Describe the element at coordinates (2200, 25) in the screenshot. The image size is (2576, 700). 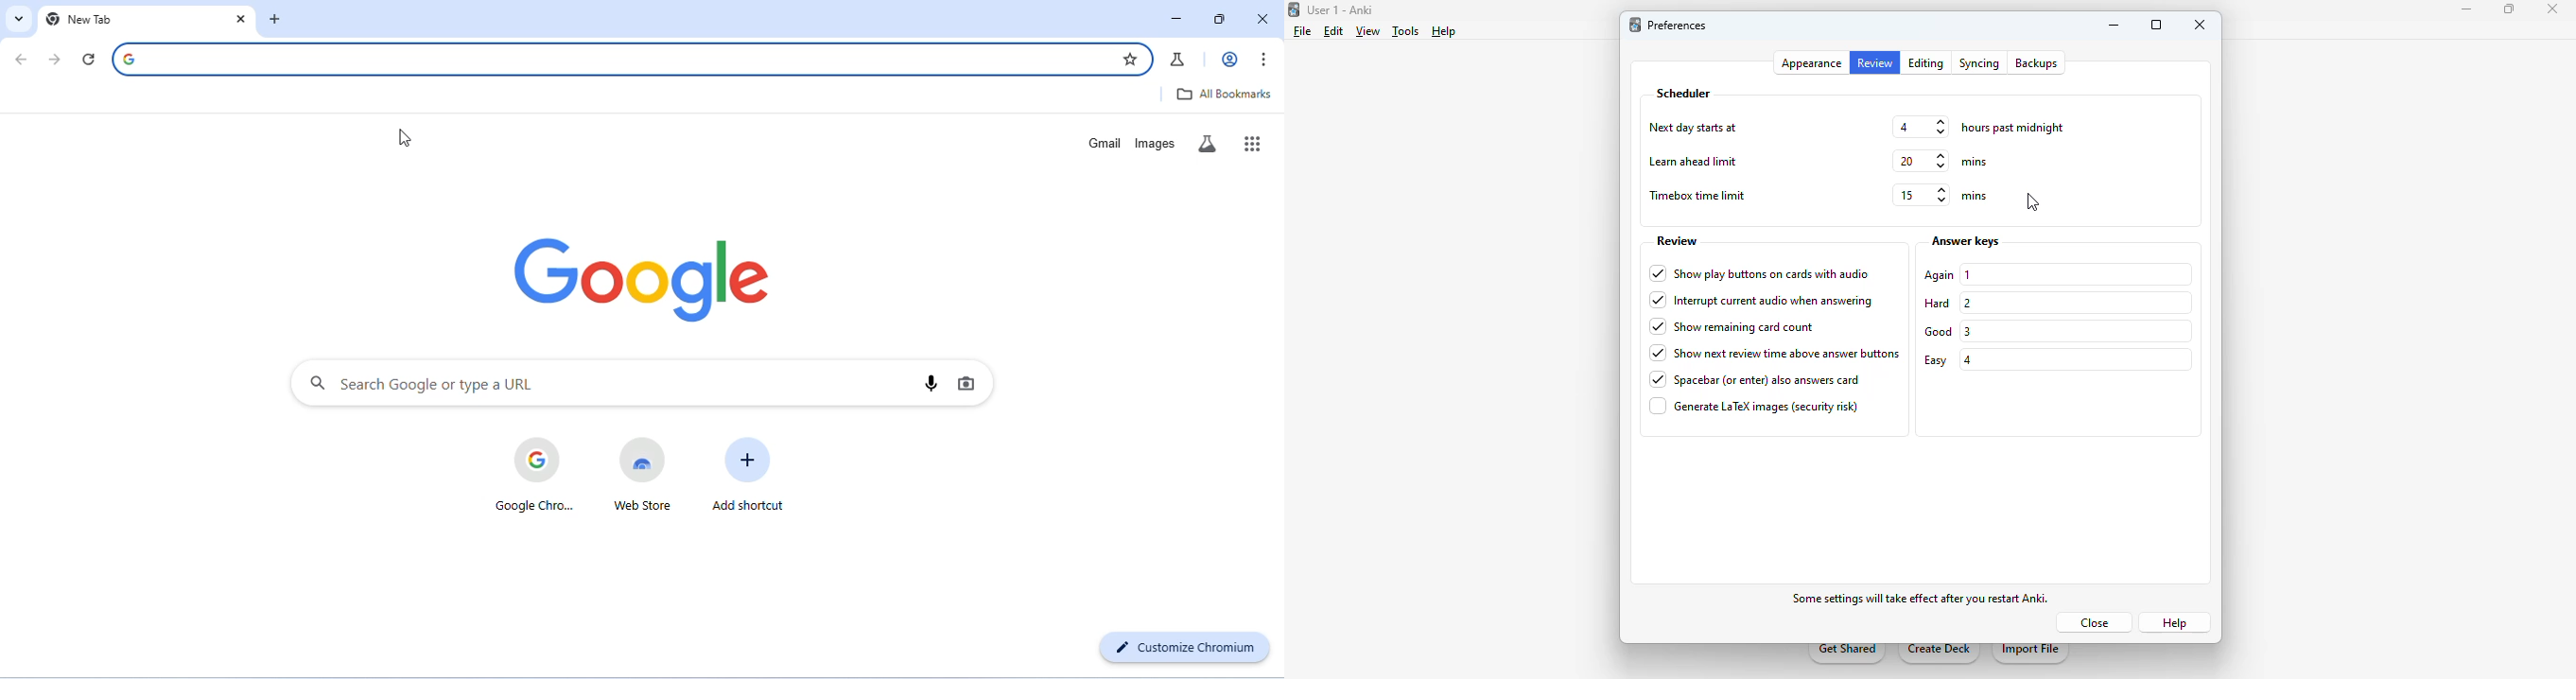
I see `close` at that location.